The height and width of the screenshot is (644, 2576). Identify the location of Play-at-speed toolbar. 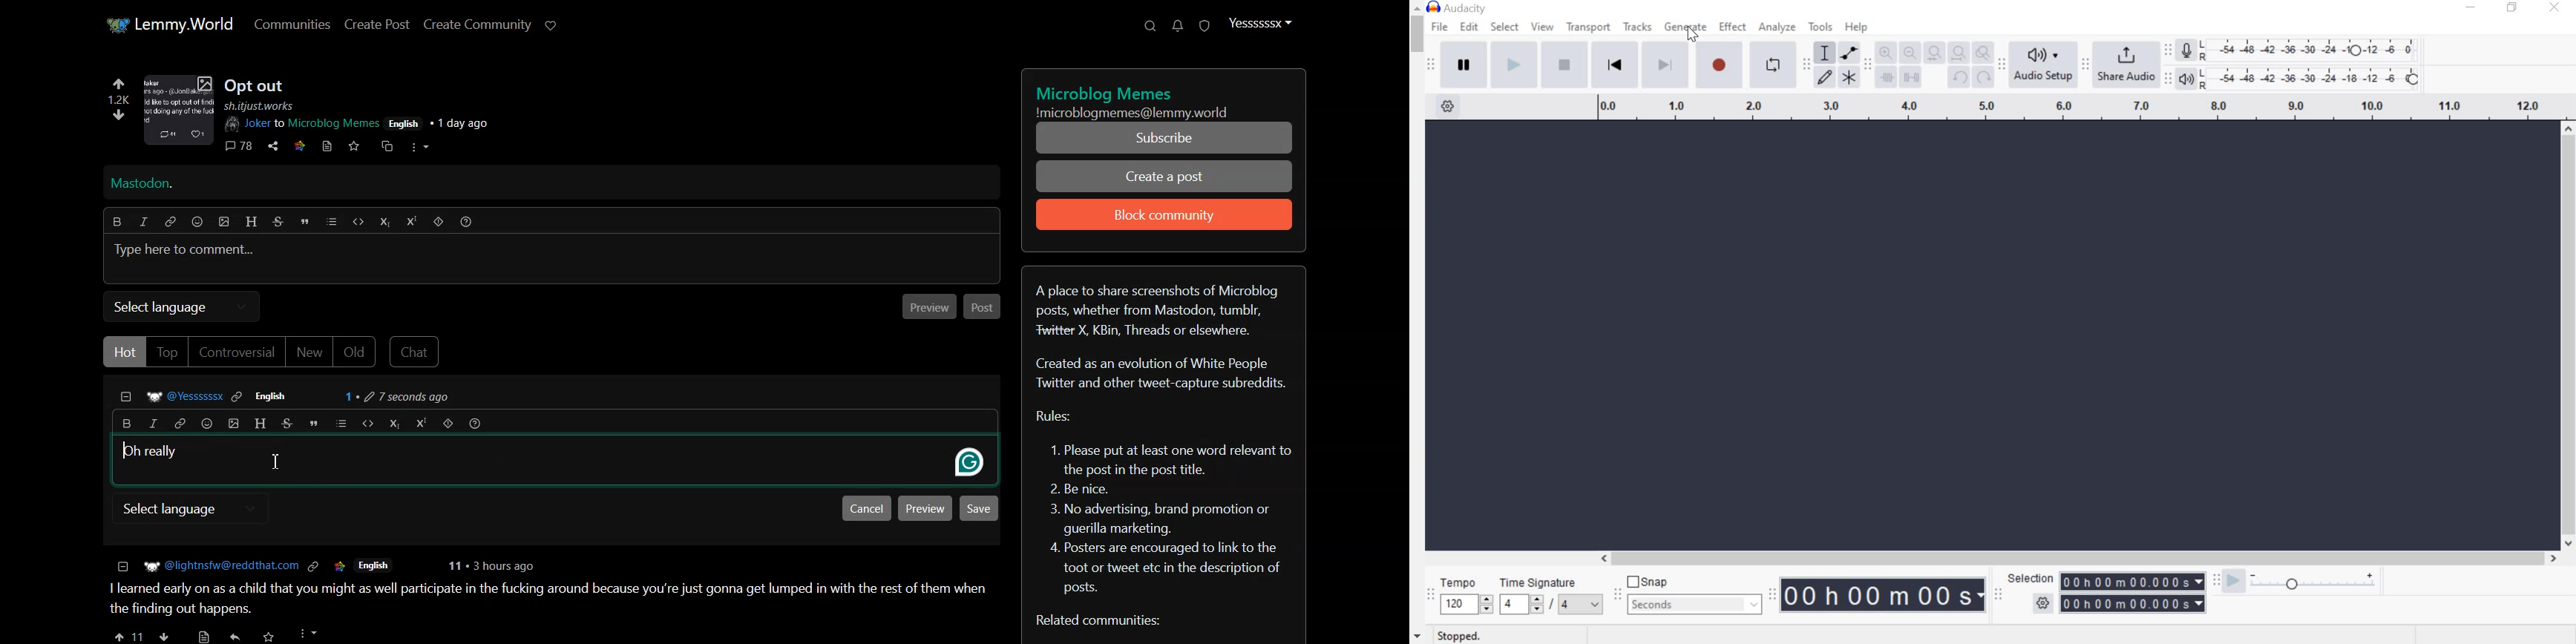
(2214, 581).